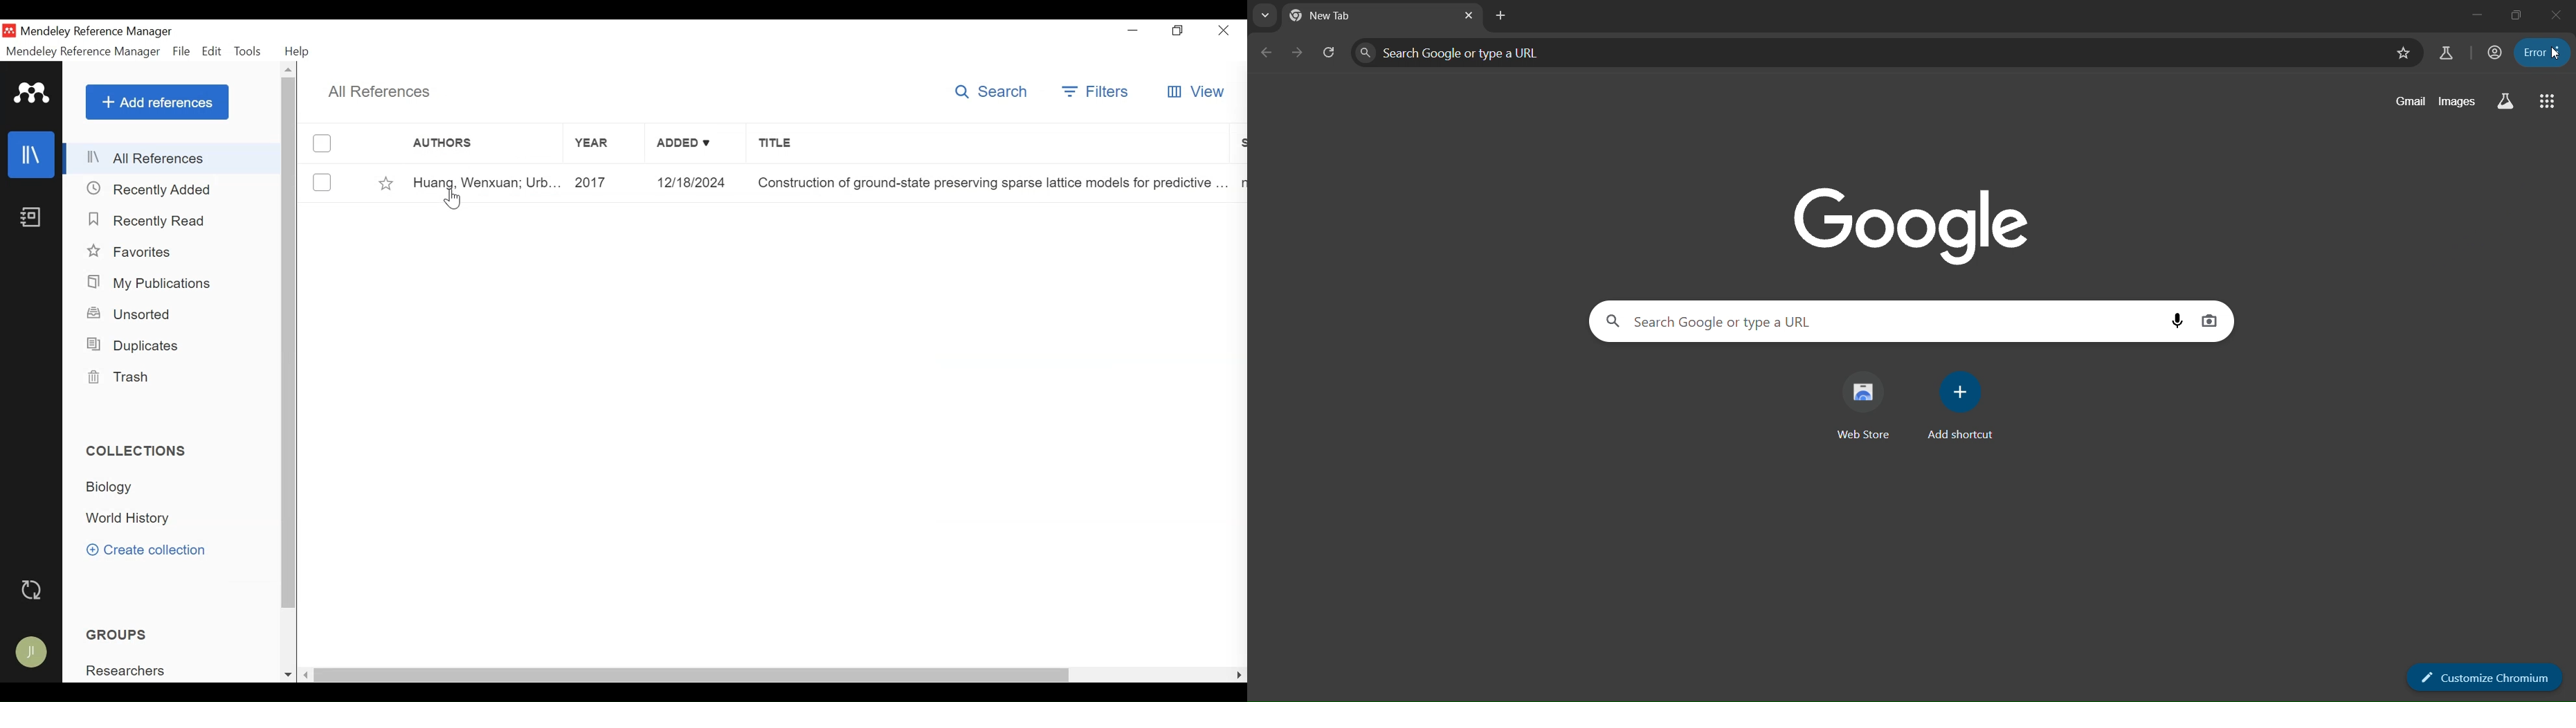  Describe the element at coordinates (130, 315) in the screenshot. I see `Unsorted` at that location.